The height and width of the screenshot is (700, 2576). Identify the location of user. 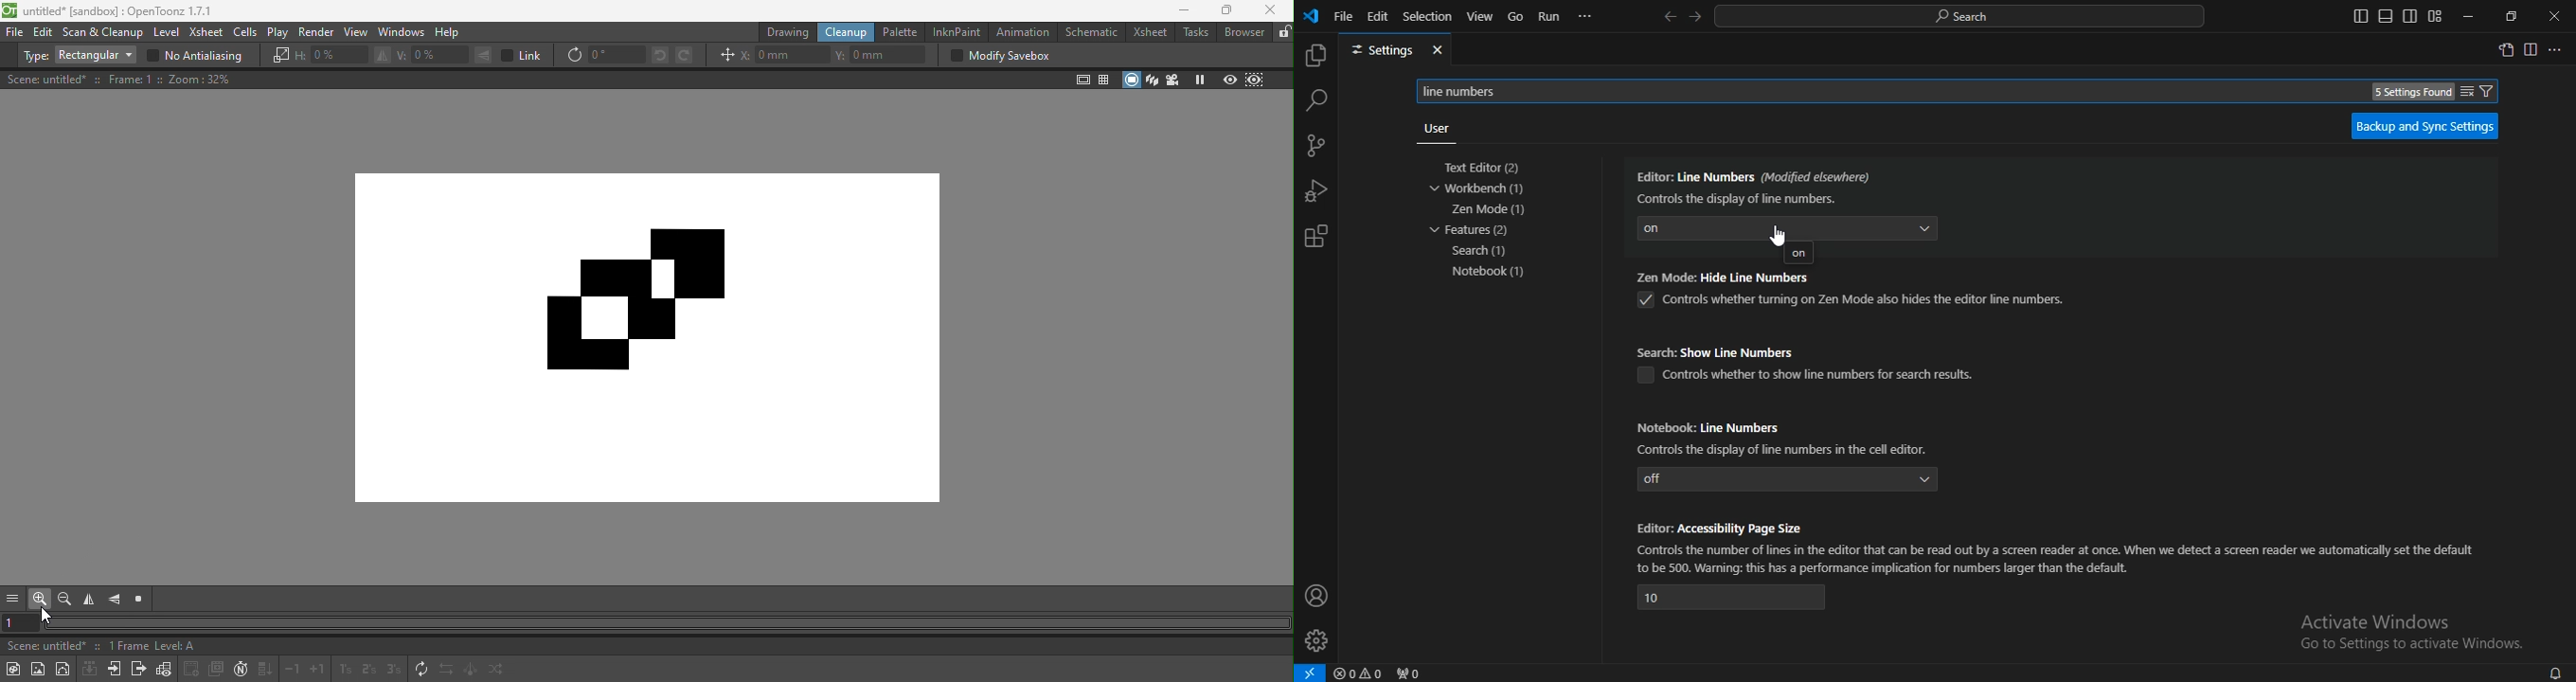
(1435, 129).